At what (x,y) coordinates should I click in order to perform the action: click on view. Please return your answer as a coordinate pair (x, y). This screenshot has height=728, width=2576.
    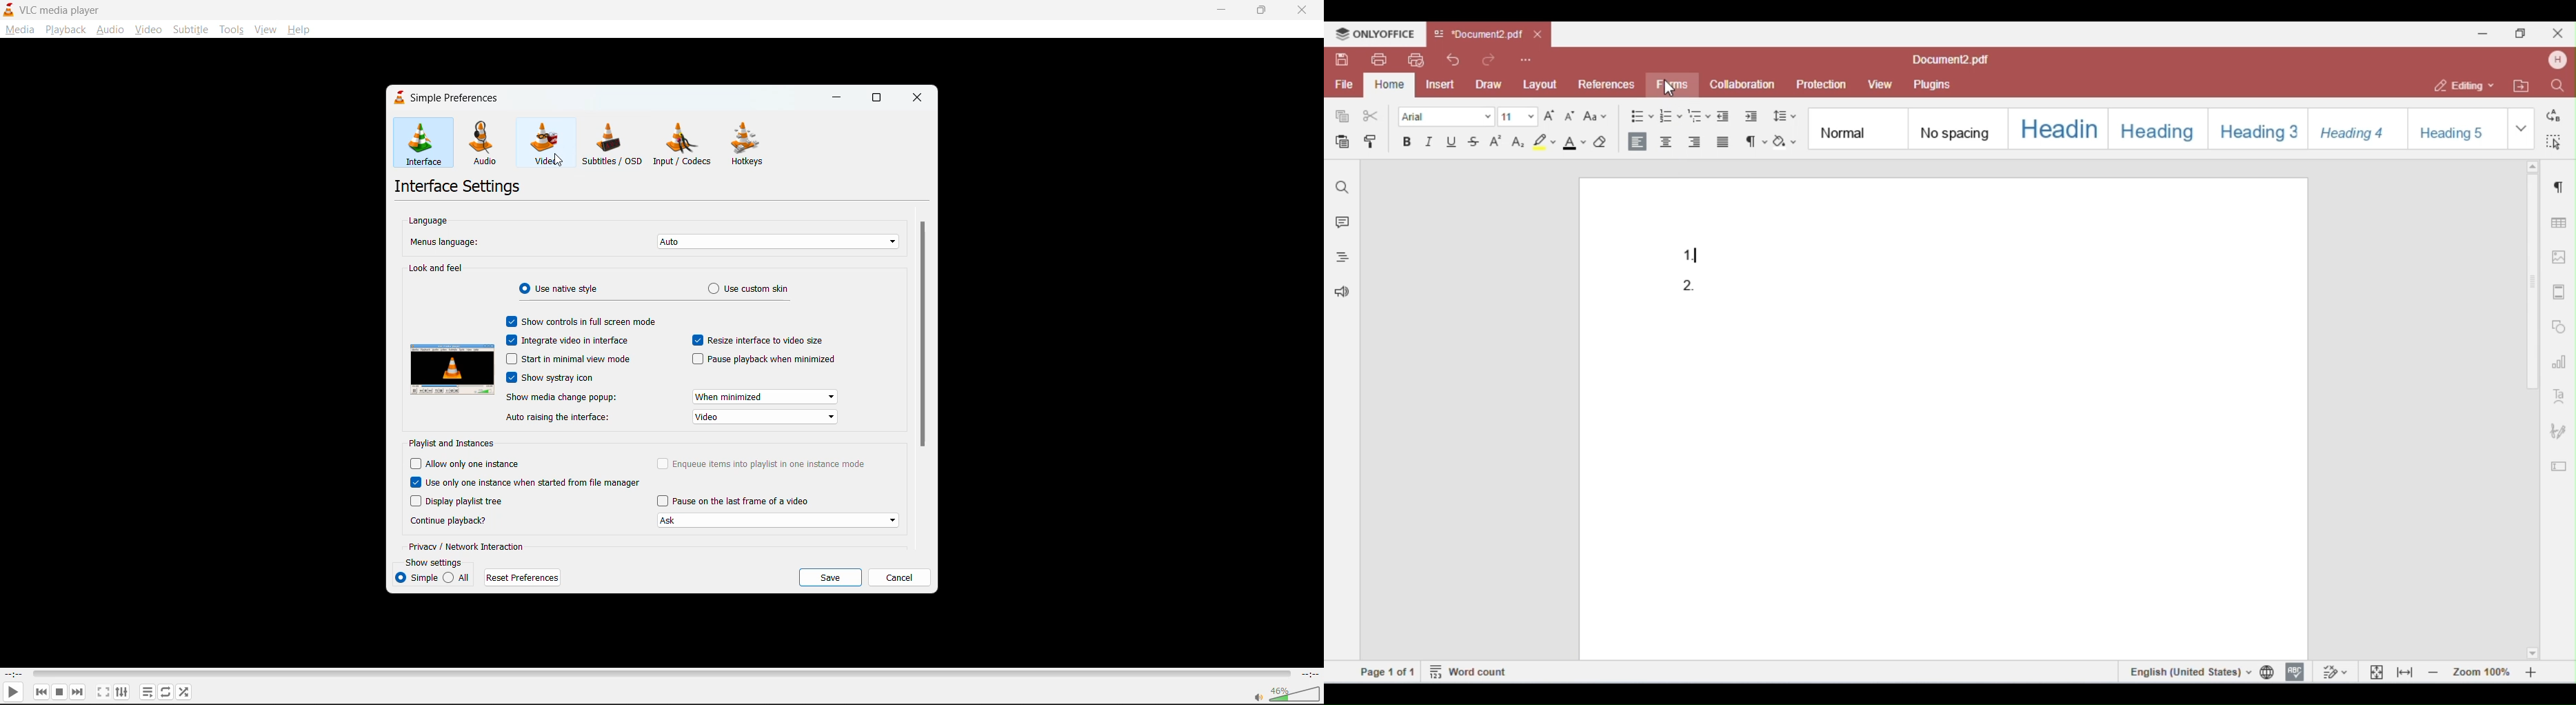
    Looking at the image, I should click on (265, 30).